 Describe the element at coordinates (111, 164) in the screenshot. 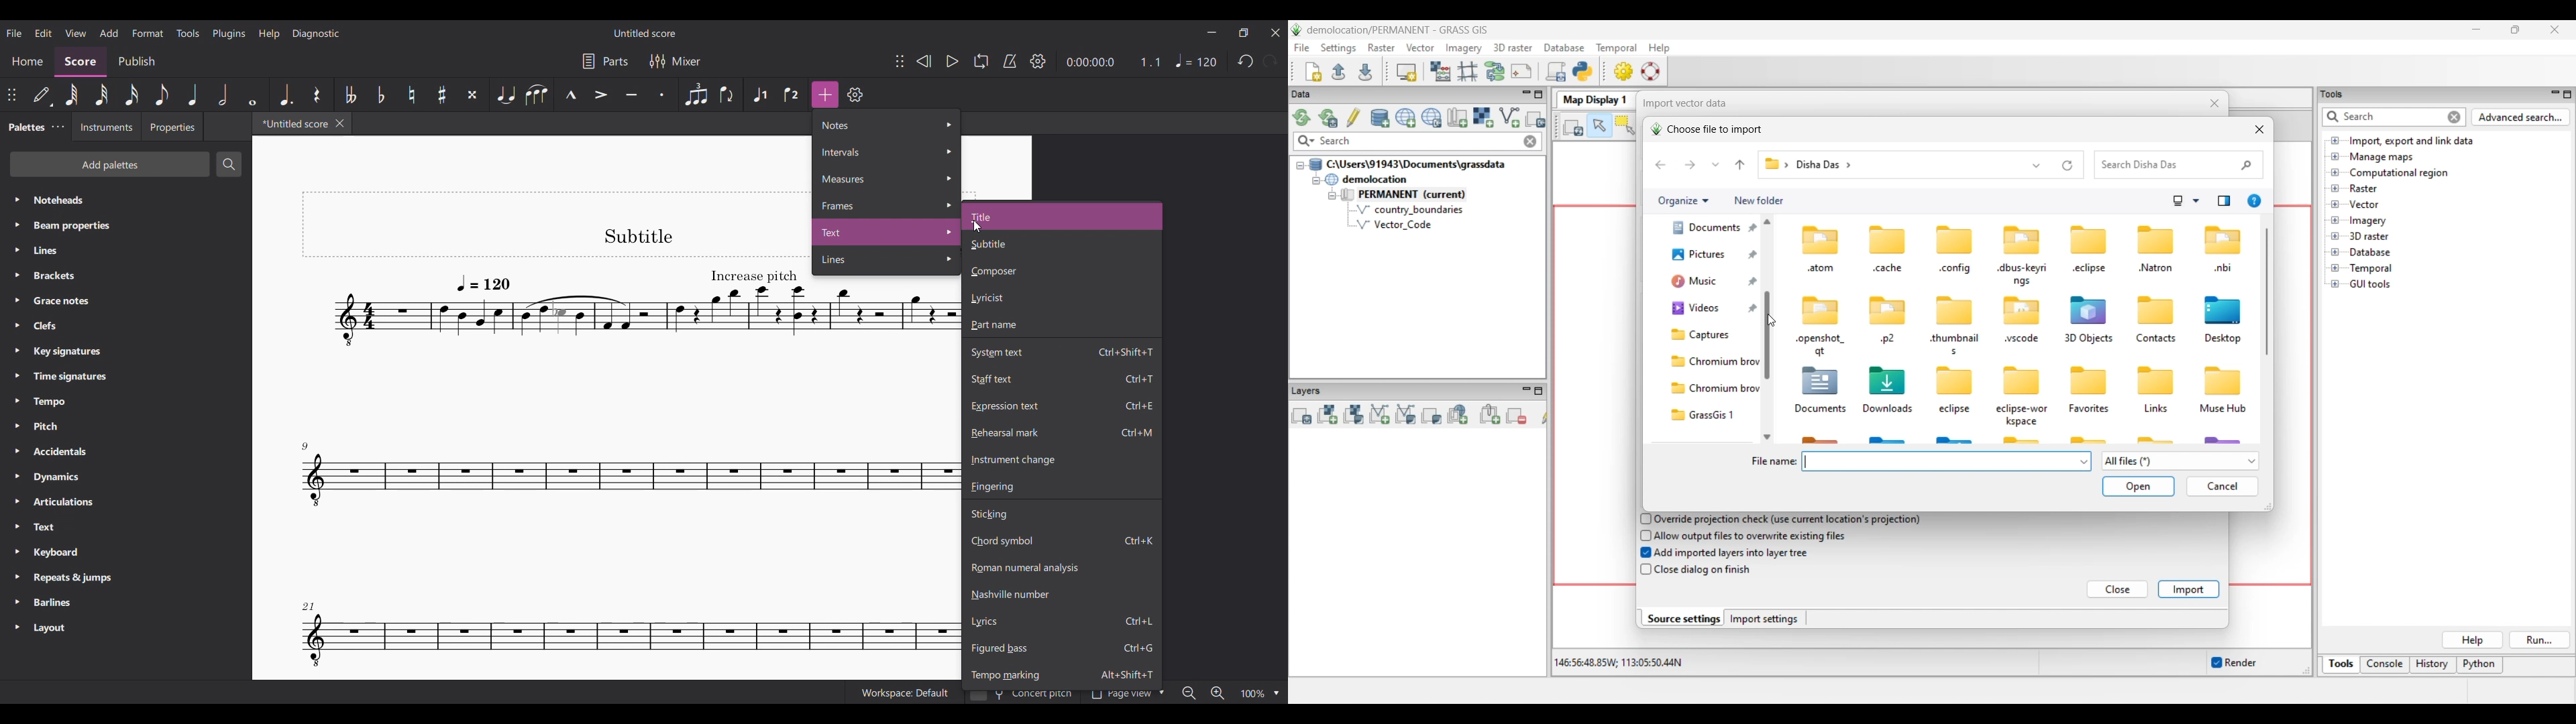

I see `Add palettes` at that location.